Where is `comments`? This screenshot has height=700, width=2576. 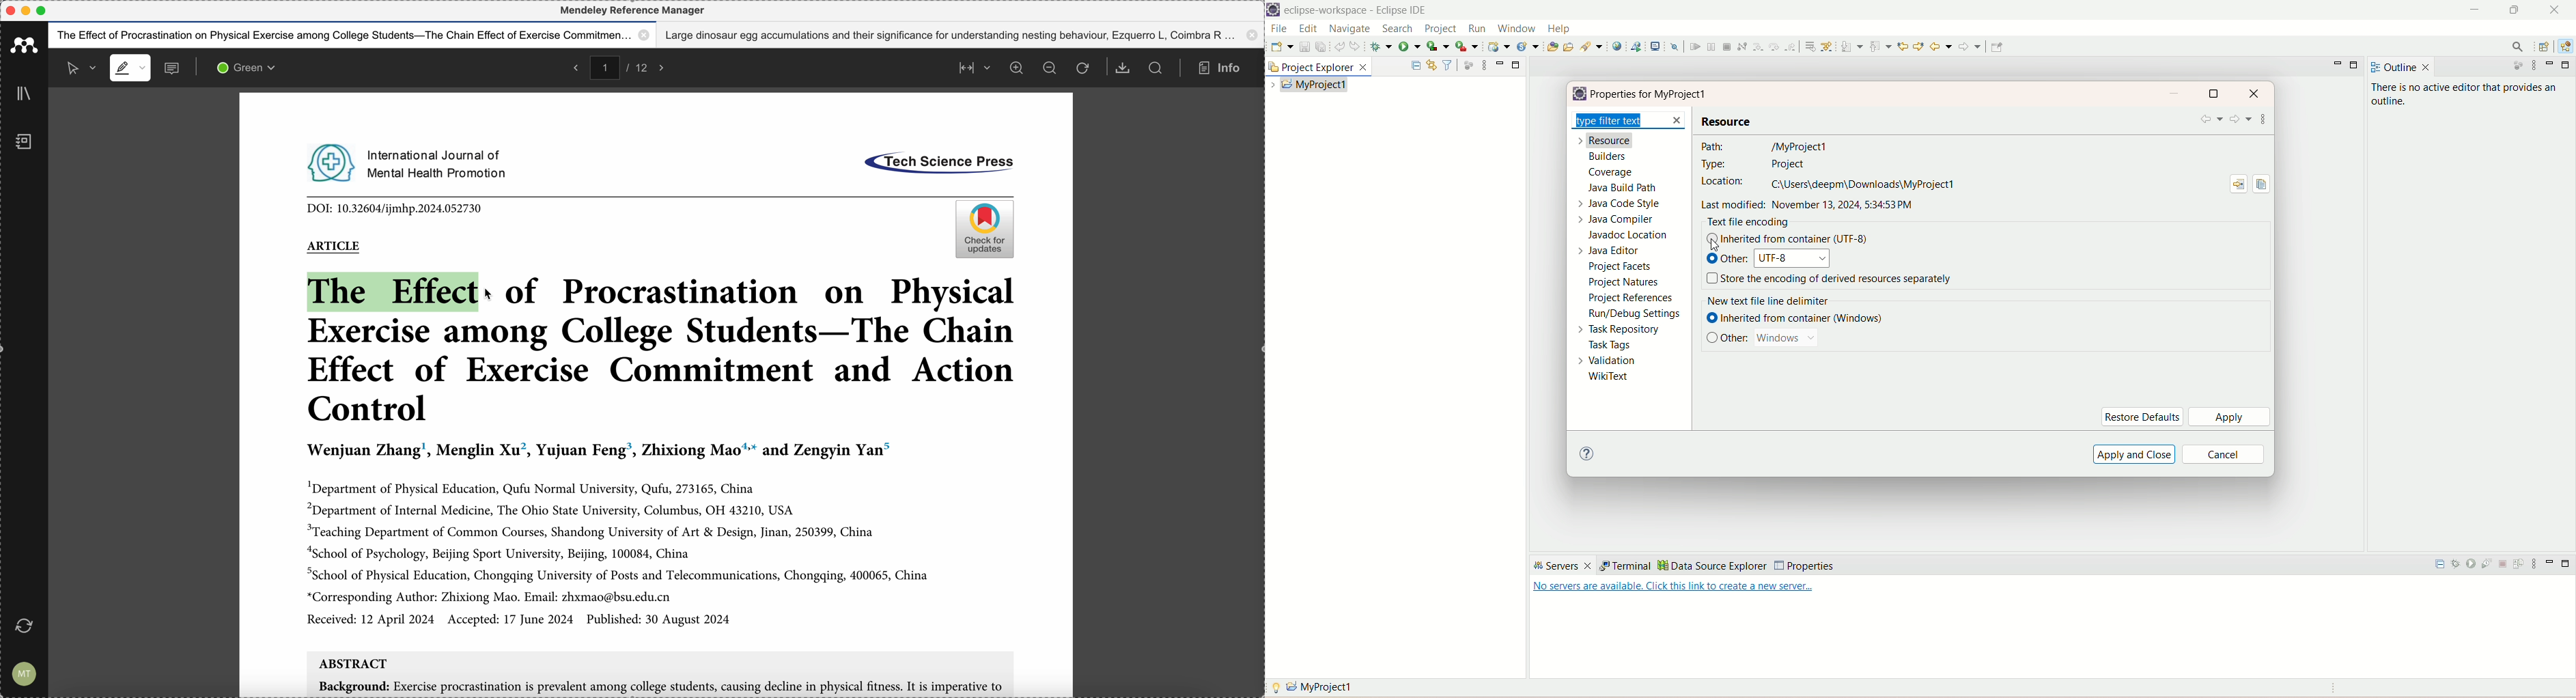 comments is located at coordinates (173, 69).